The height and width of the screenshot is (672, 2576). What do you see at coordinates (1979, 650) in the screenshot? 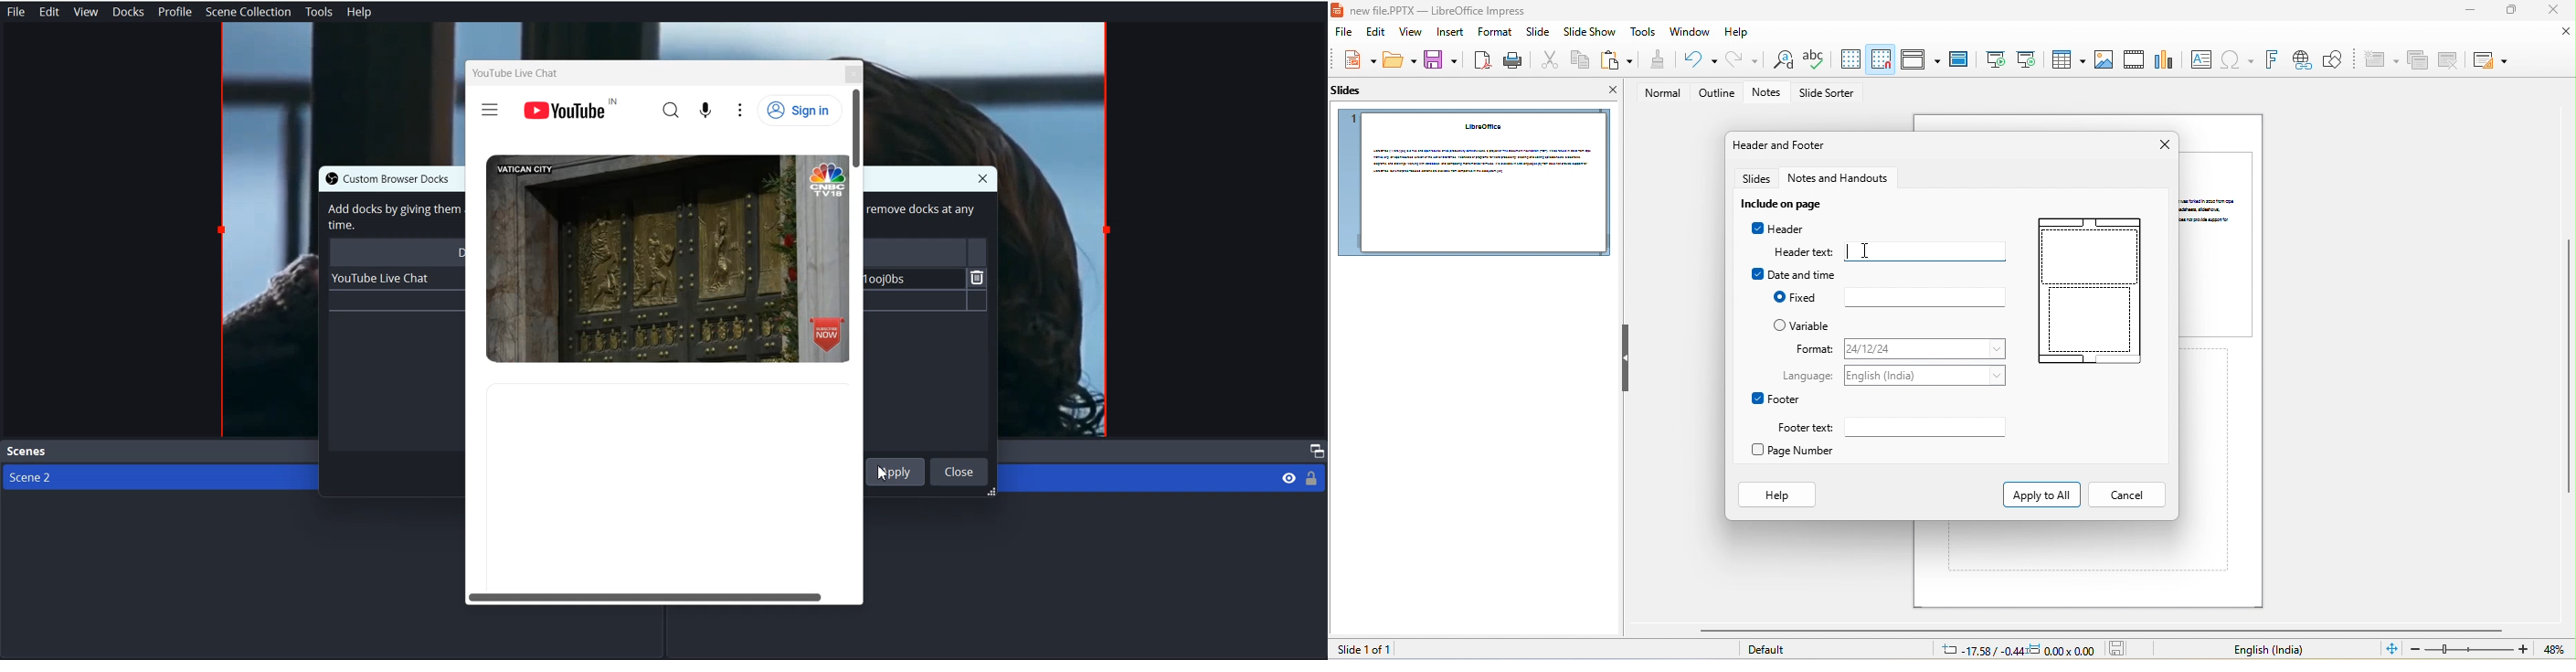
I see `cursor location: -17.58/-0.44` at bounding box center [1979, 650].